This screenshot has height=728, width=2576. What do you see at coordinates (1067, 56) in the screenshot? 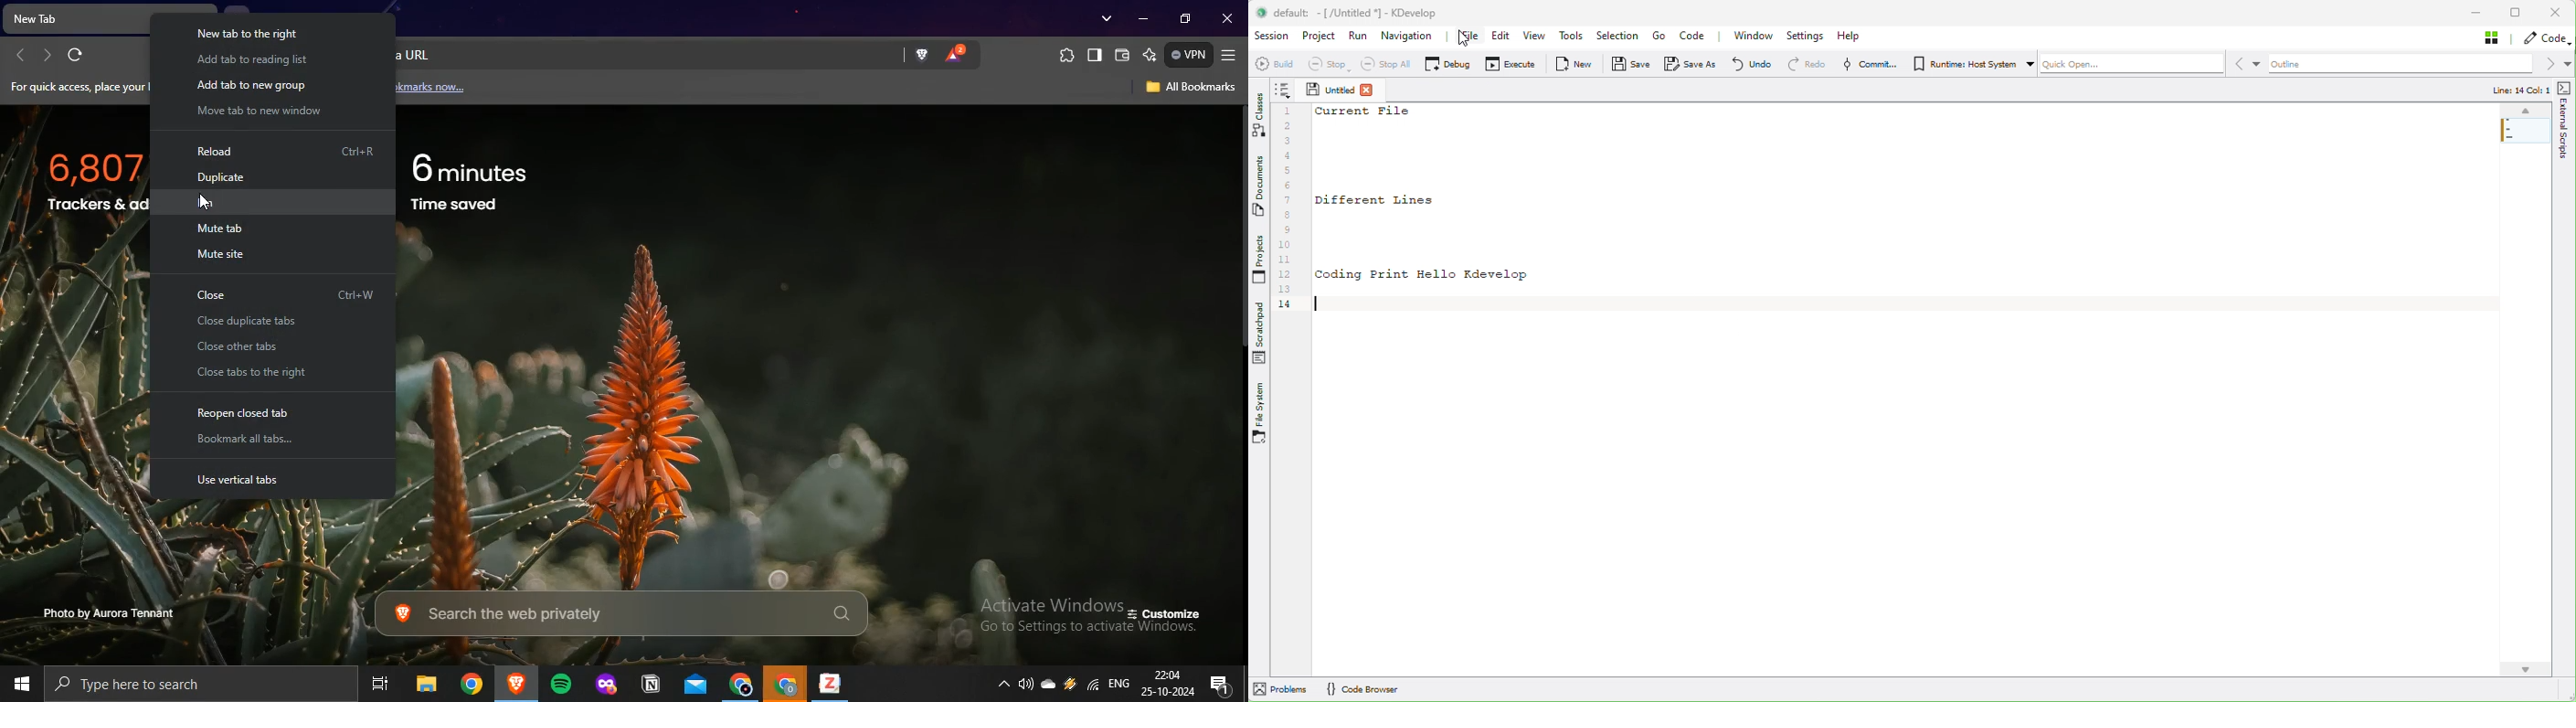
I see `extensions` at bounding box center [1067, 56].